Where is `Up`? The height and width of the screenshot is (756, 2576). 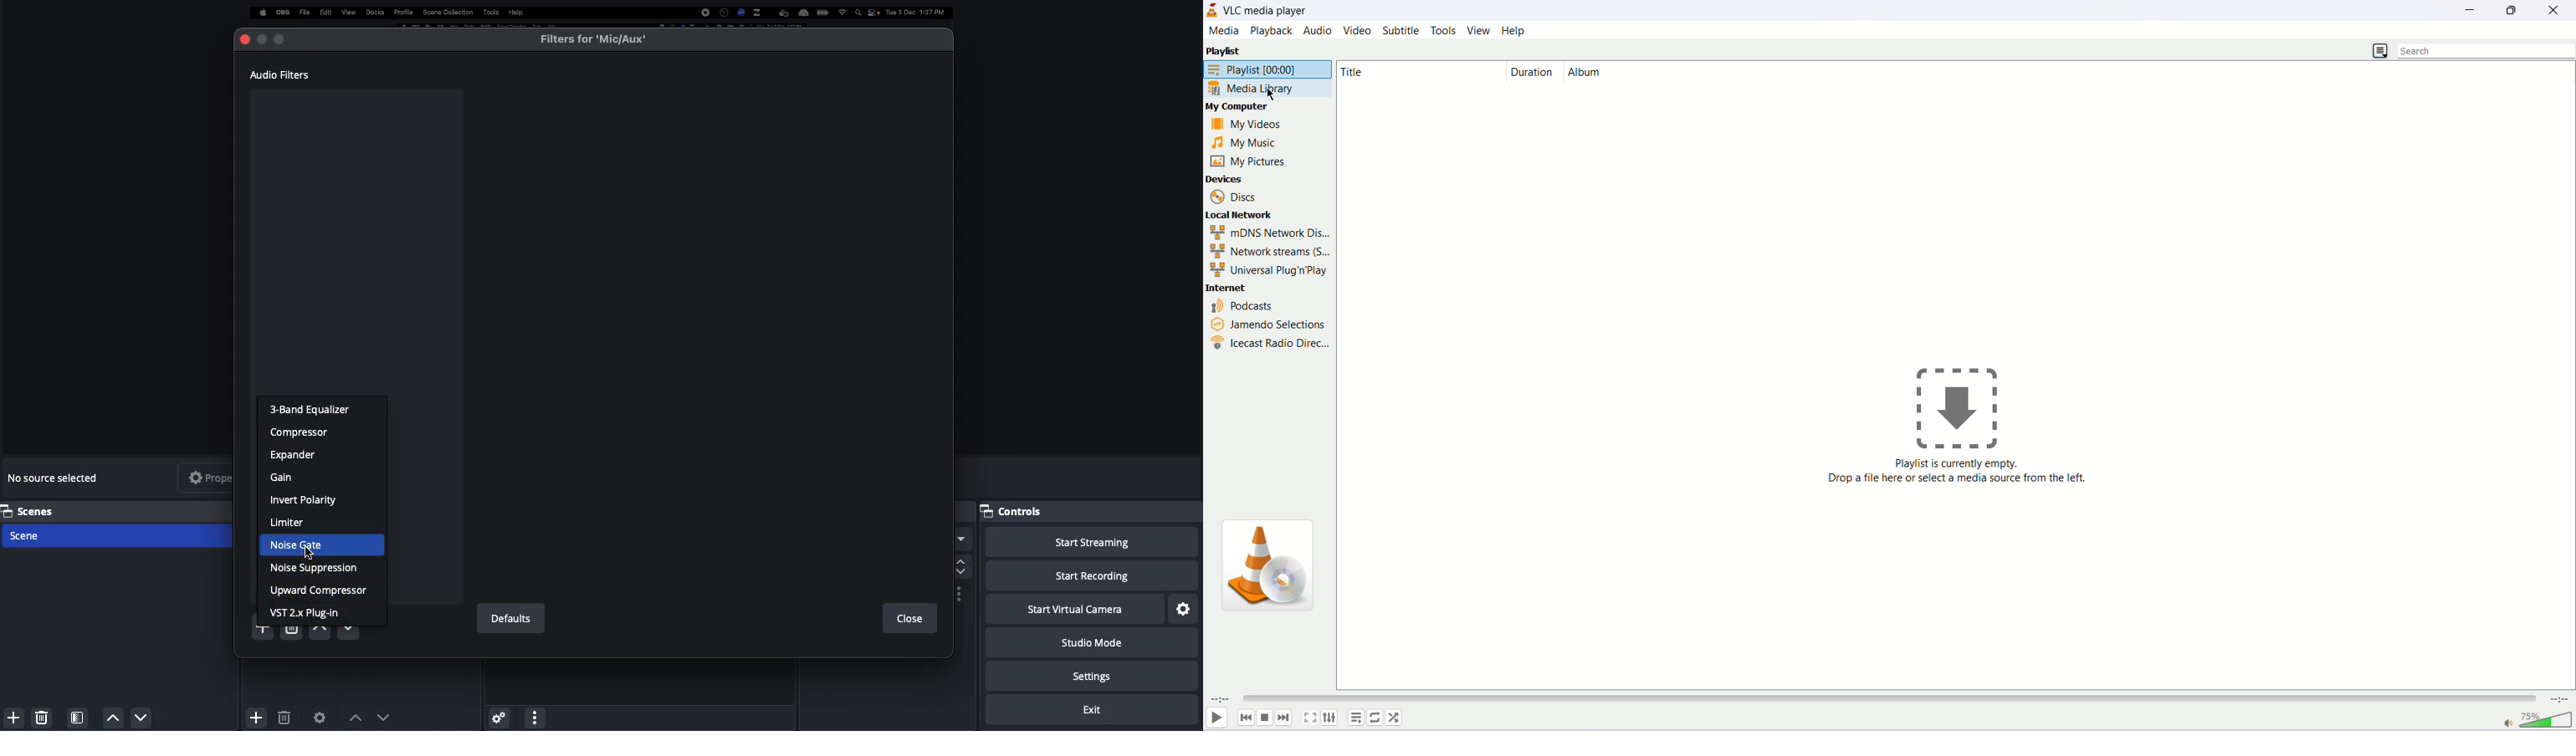 Up is located at coordinates (318, 634).